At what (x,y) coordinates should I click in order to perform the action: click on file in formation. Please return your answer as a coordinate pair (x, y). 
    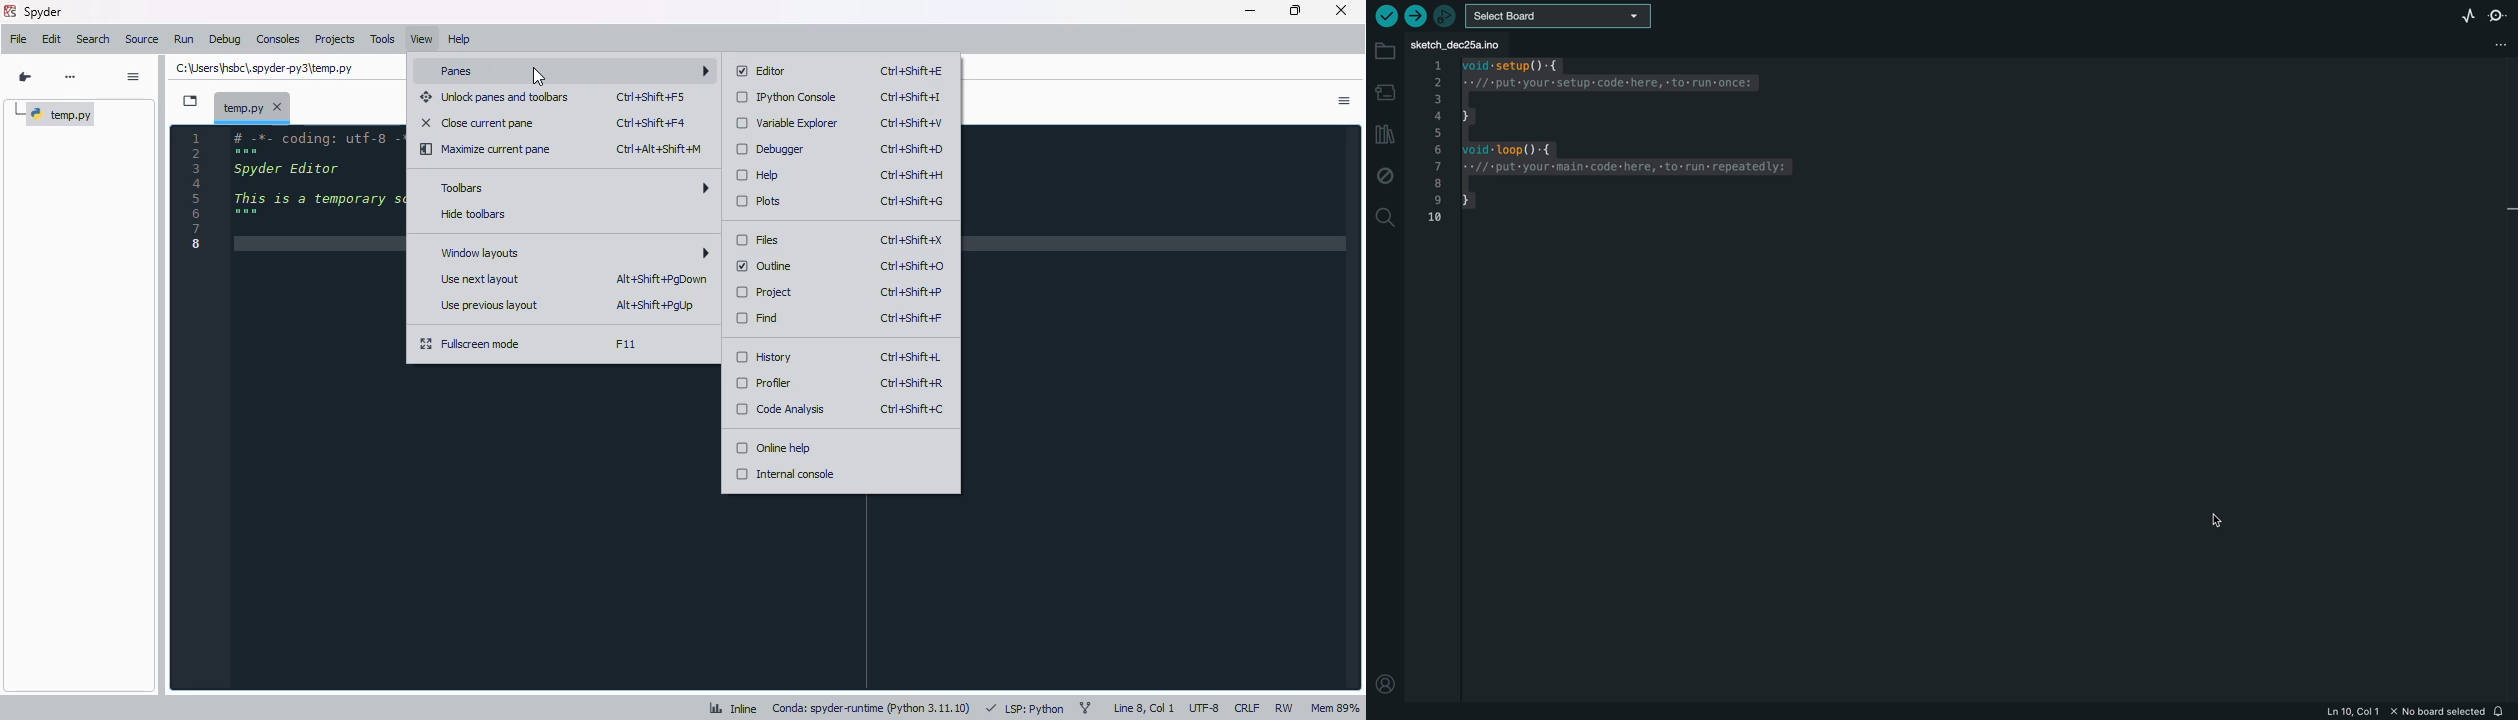
    Looking at the image, I should click on (2370, 712).